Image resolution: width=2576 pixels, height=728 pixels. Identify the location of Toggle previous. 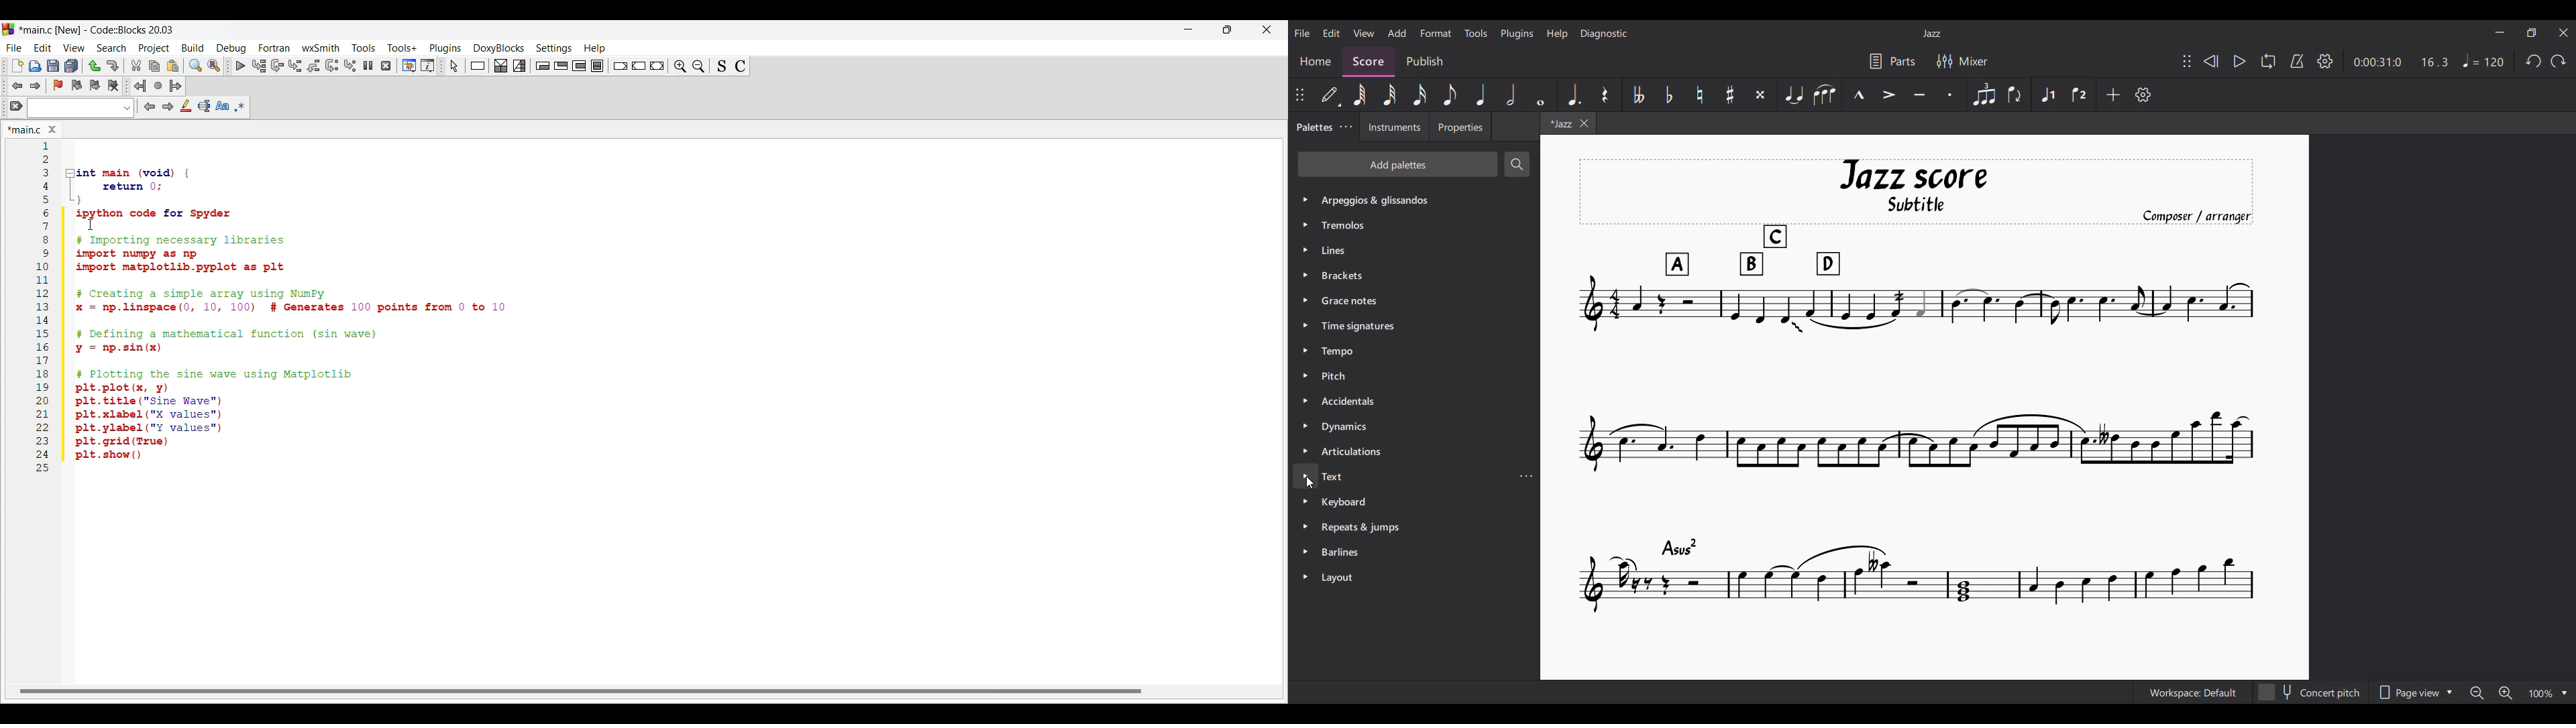
(76, 85).